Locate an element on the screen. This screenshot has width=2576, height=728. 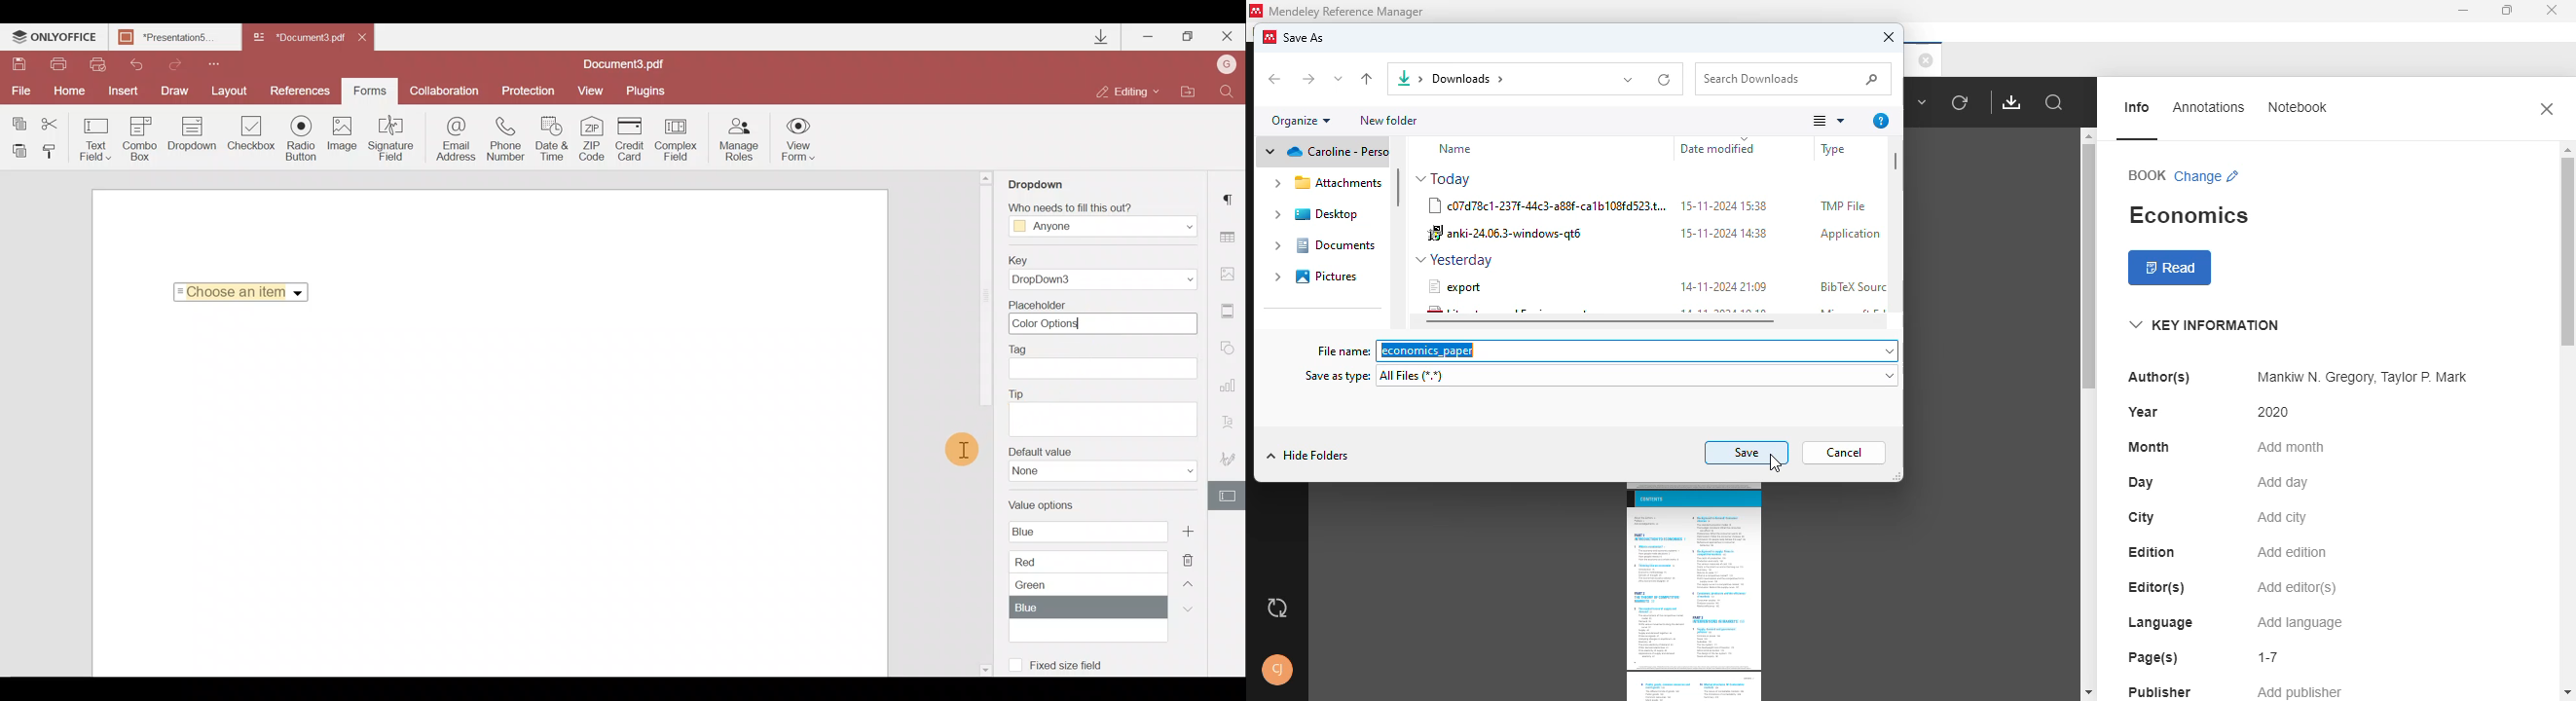
close is located at coordinates (1889, 37).